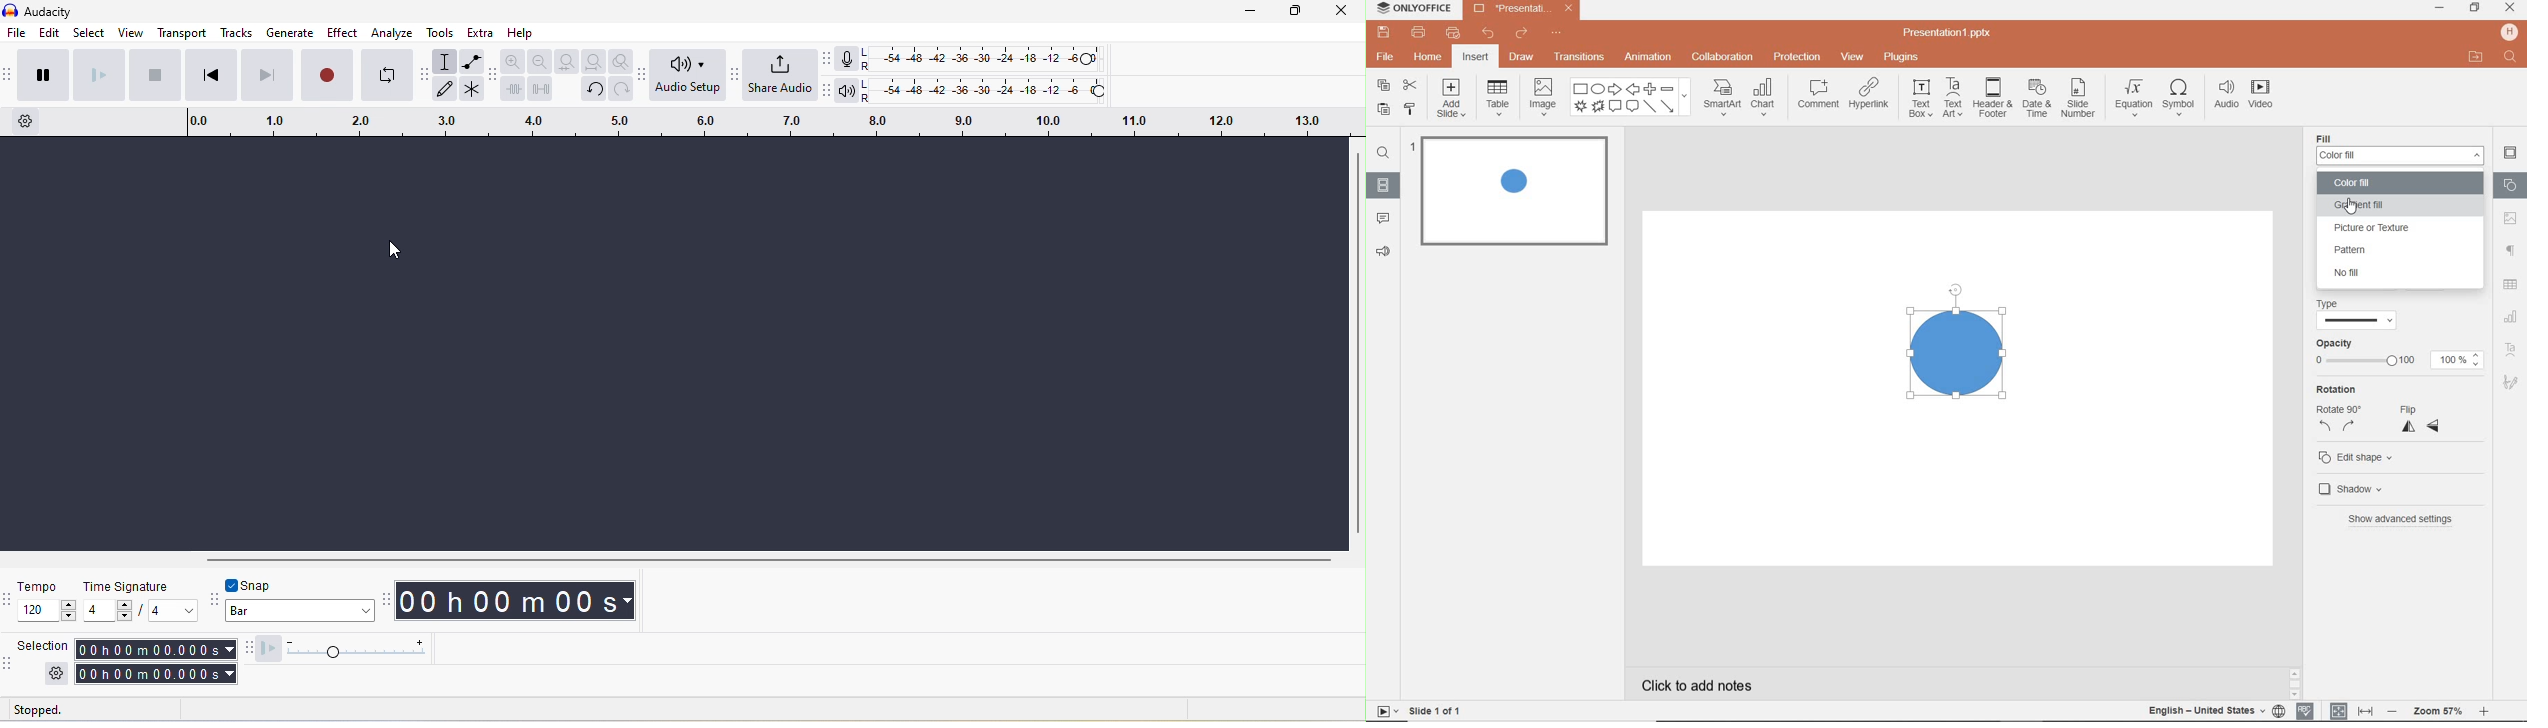 This screenshot has height=728, width=2548. What do you see at coordinates (2339, 409) in the screenshot?
I see `Rotate 90` at bounding box center [2339, 409].